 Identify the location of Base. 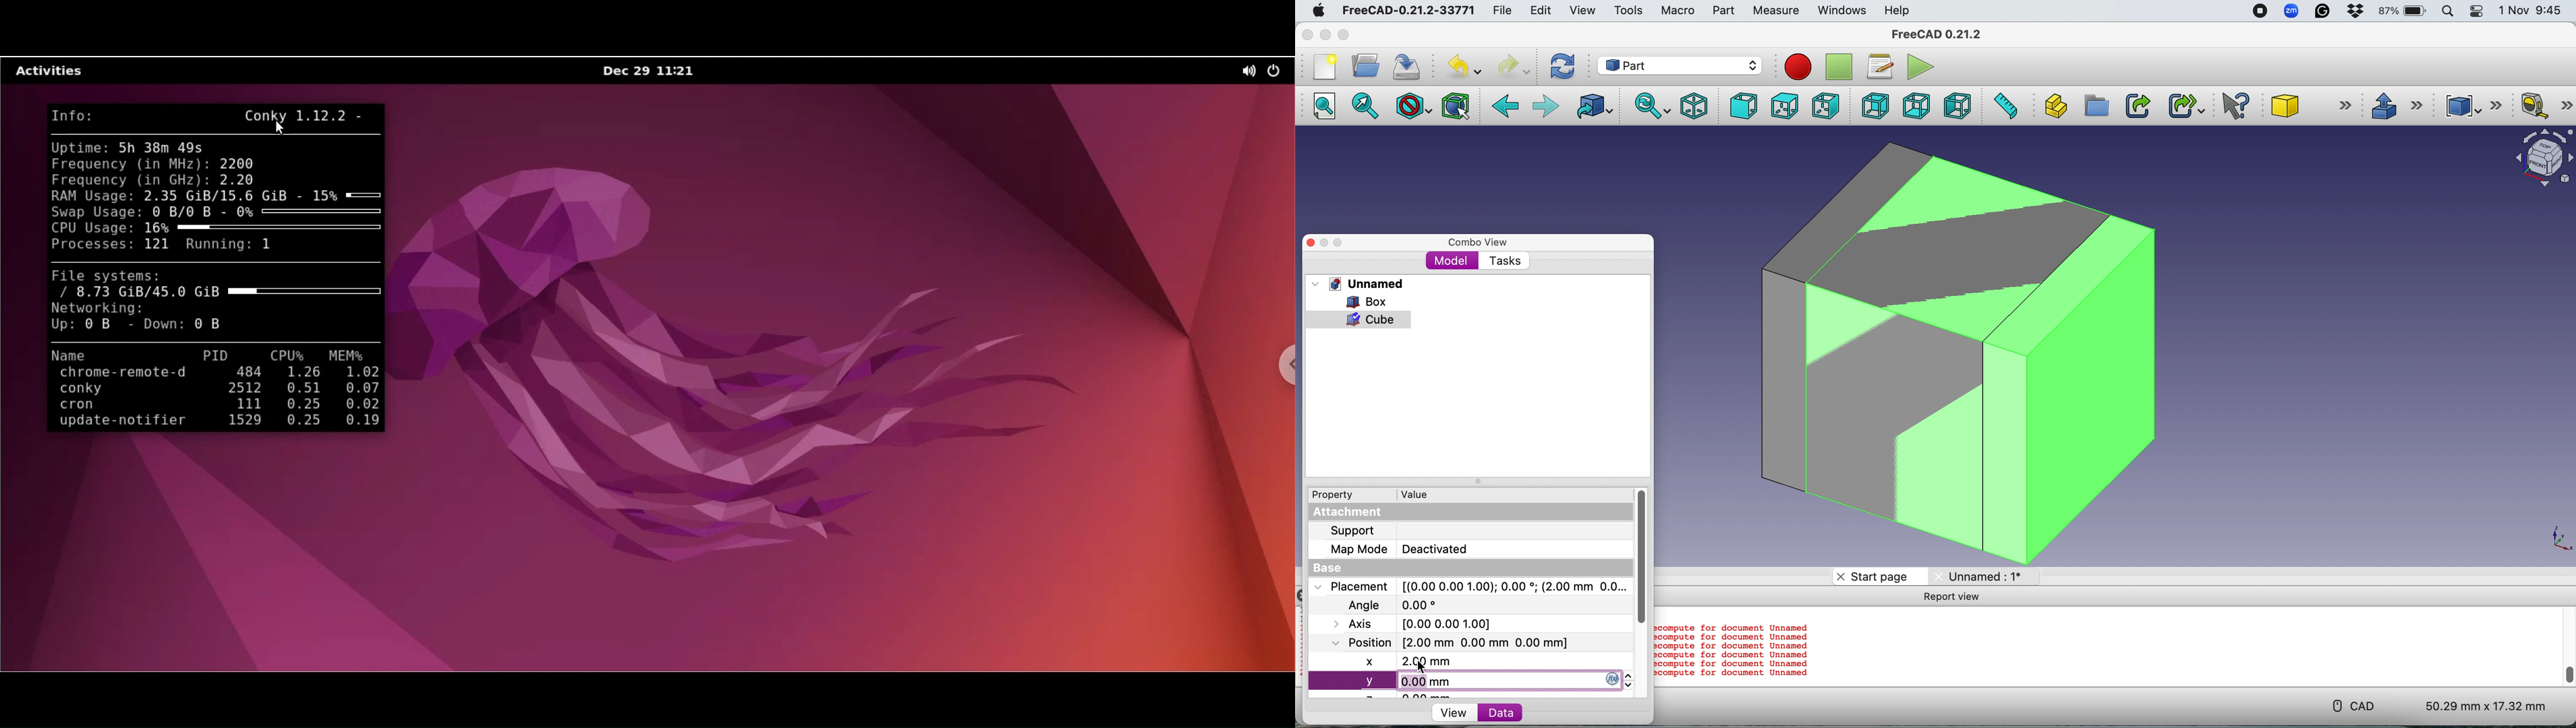
(1336, 567).